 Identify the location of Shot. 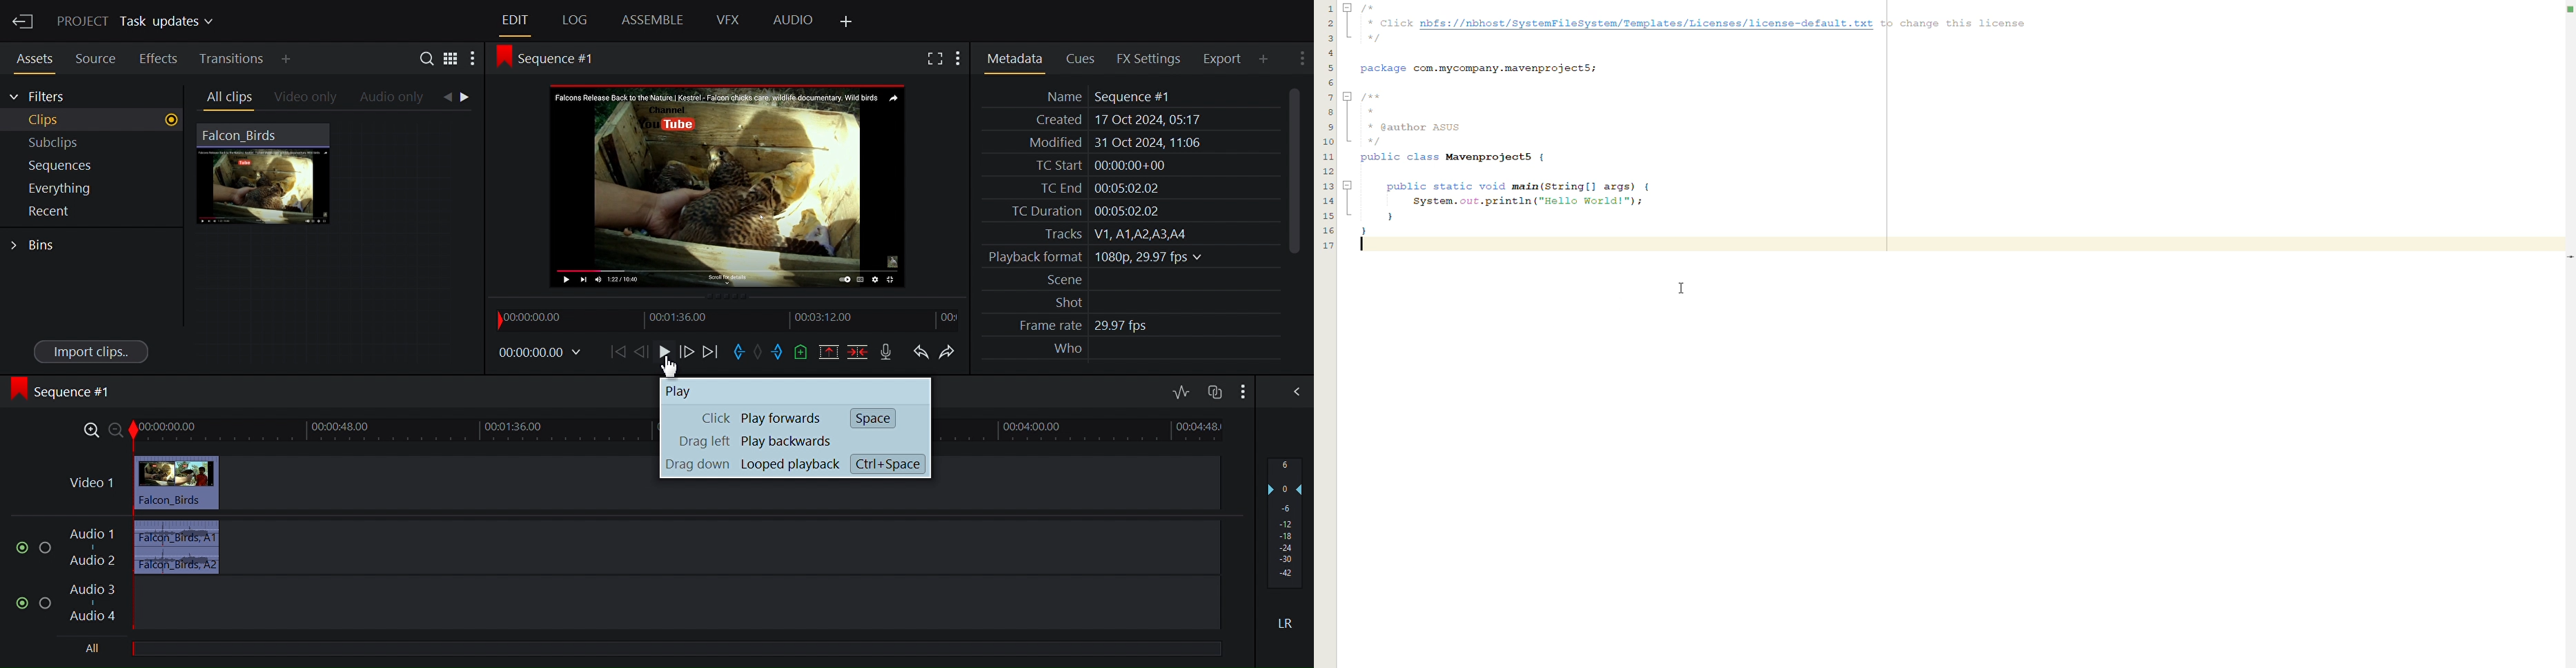
(1060, 302).